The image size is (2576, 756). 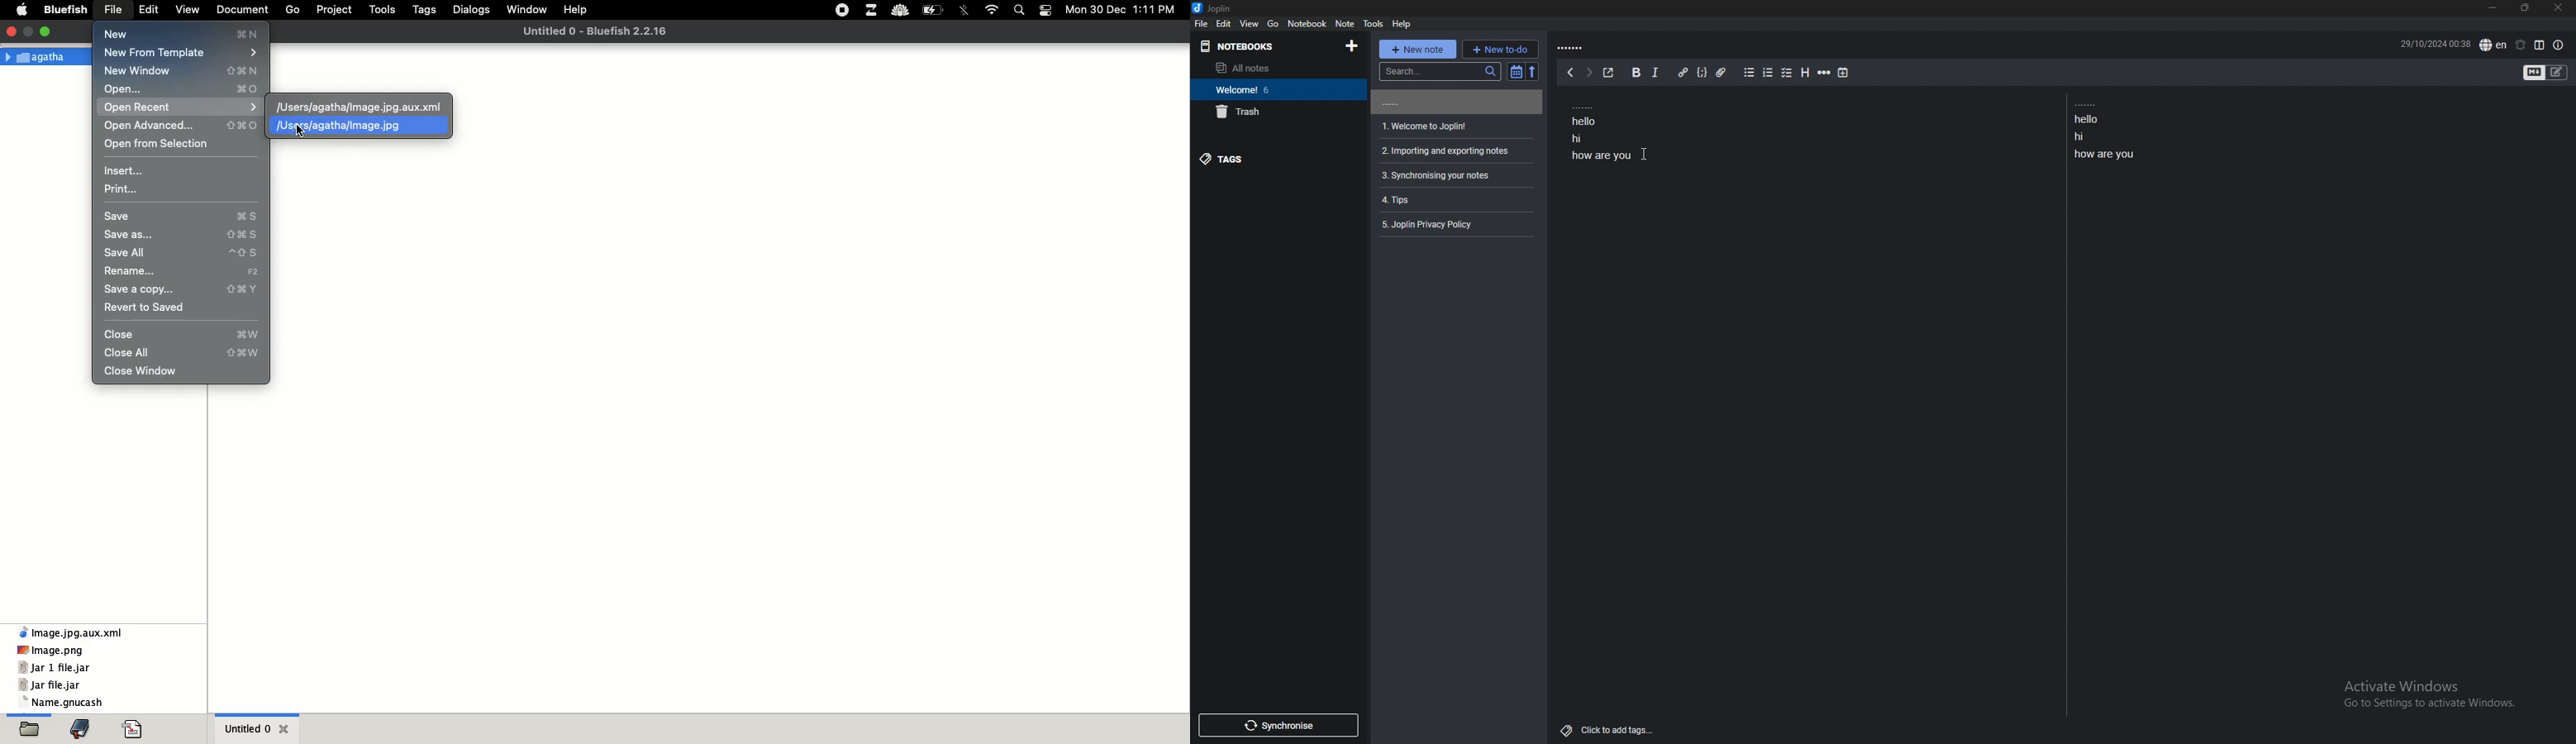 What do you see at coordinates (1573, 48) in the screenshot?
I see `note title` at bounding box center [1573, 48].